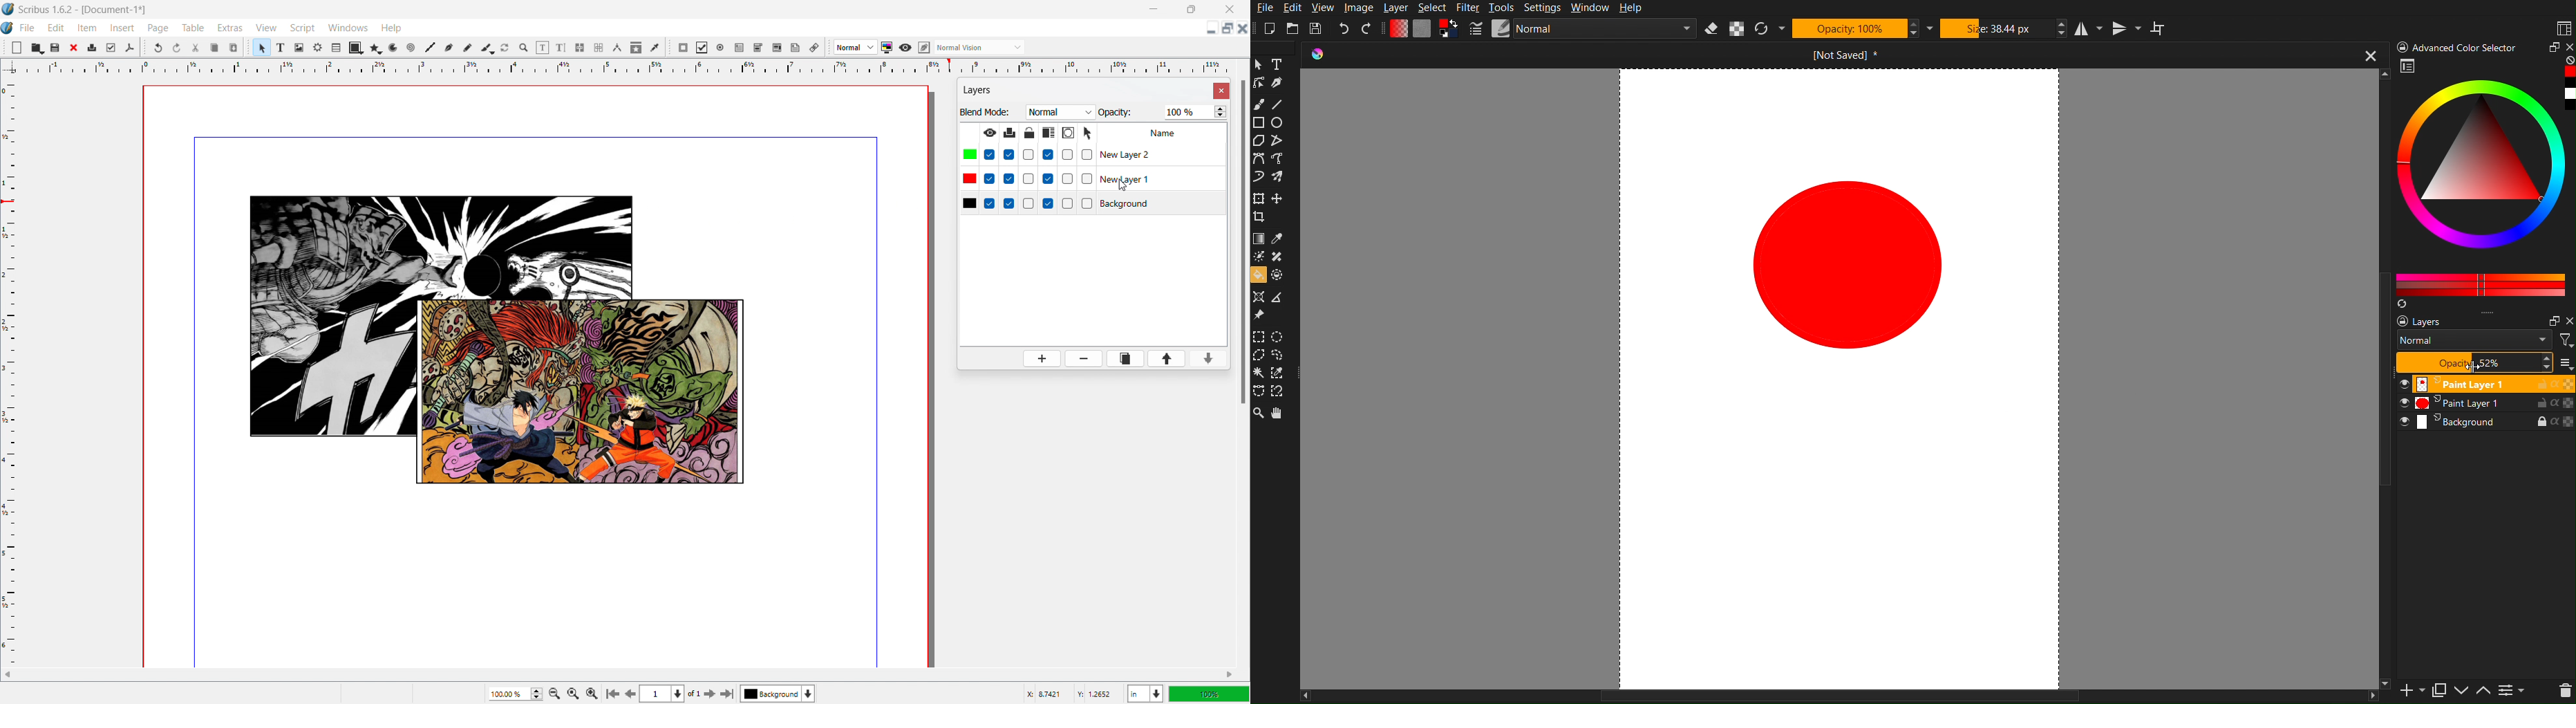  Describe the element at coordinates (75, 48) in the screenshot. I see `close` at that location.